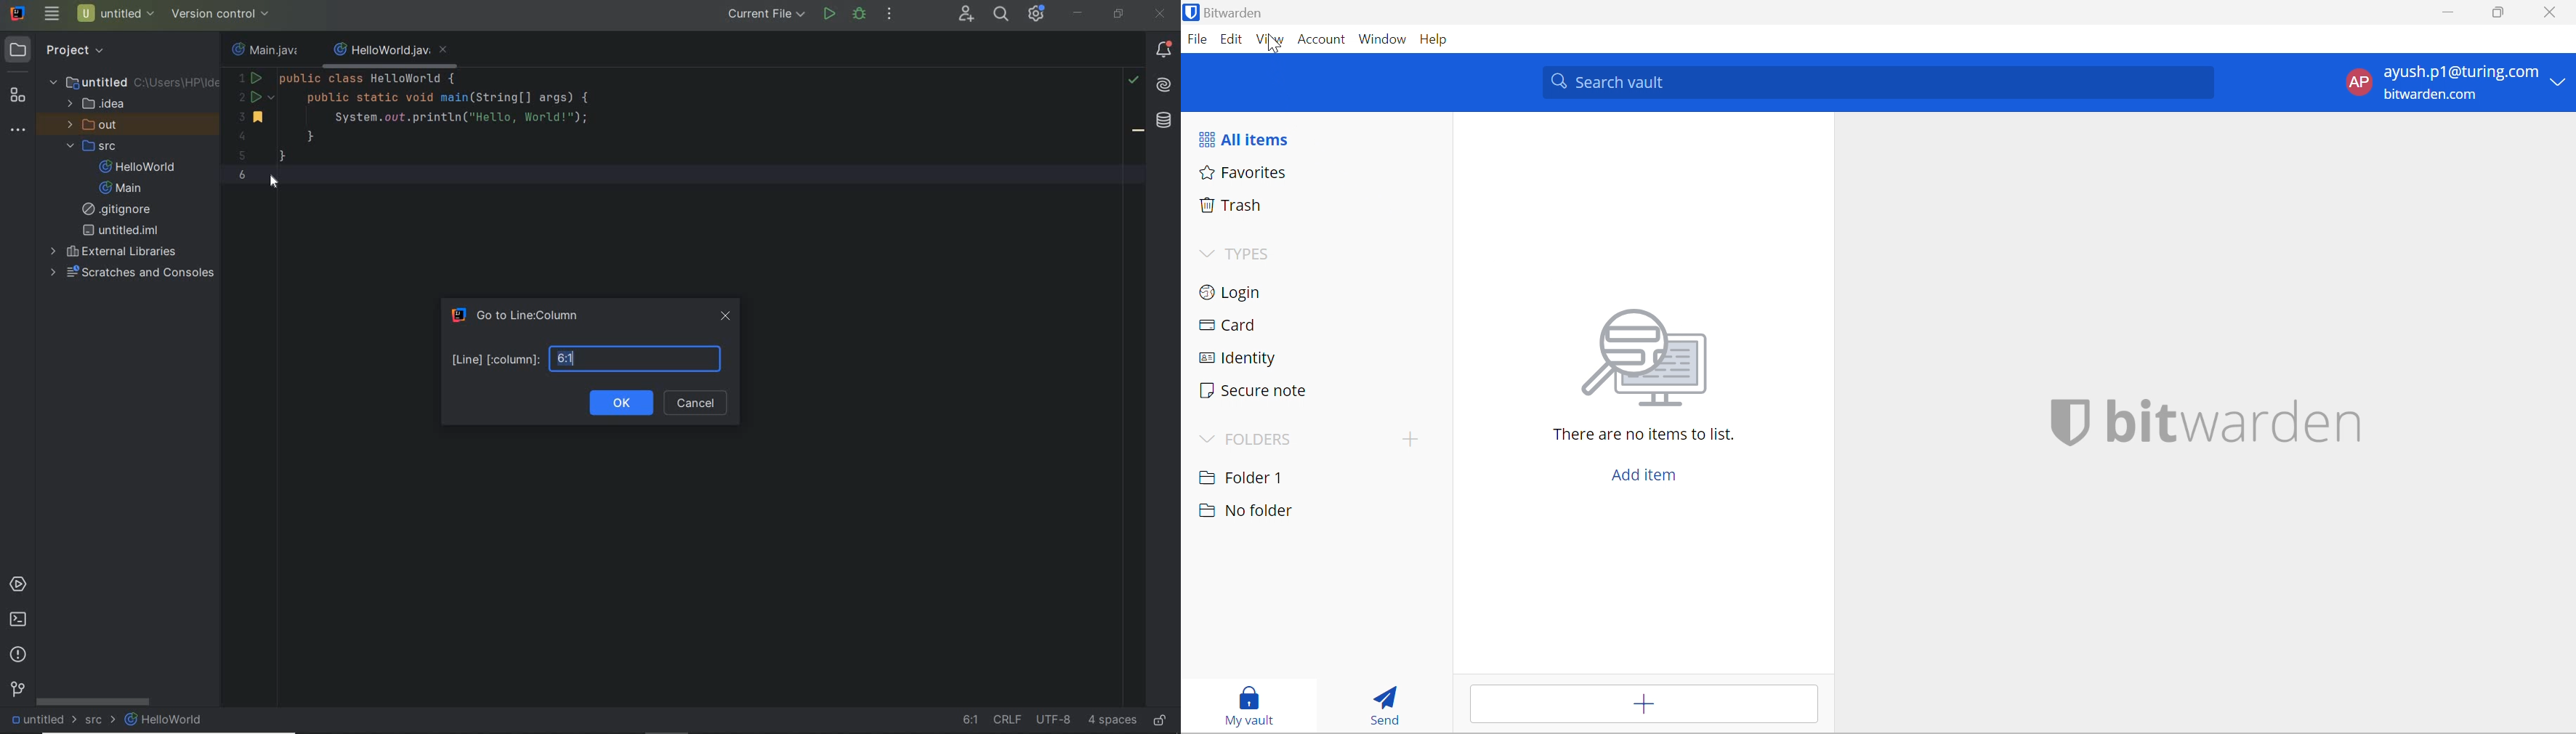 This screenshot has height=756, width=2576. I want to click on My vault, so click(1244, 706).